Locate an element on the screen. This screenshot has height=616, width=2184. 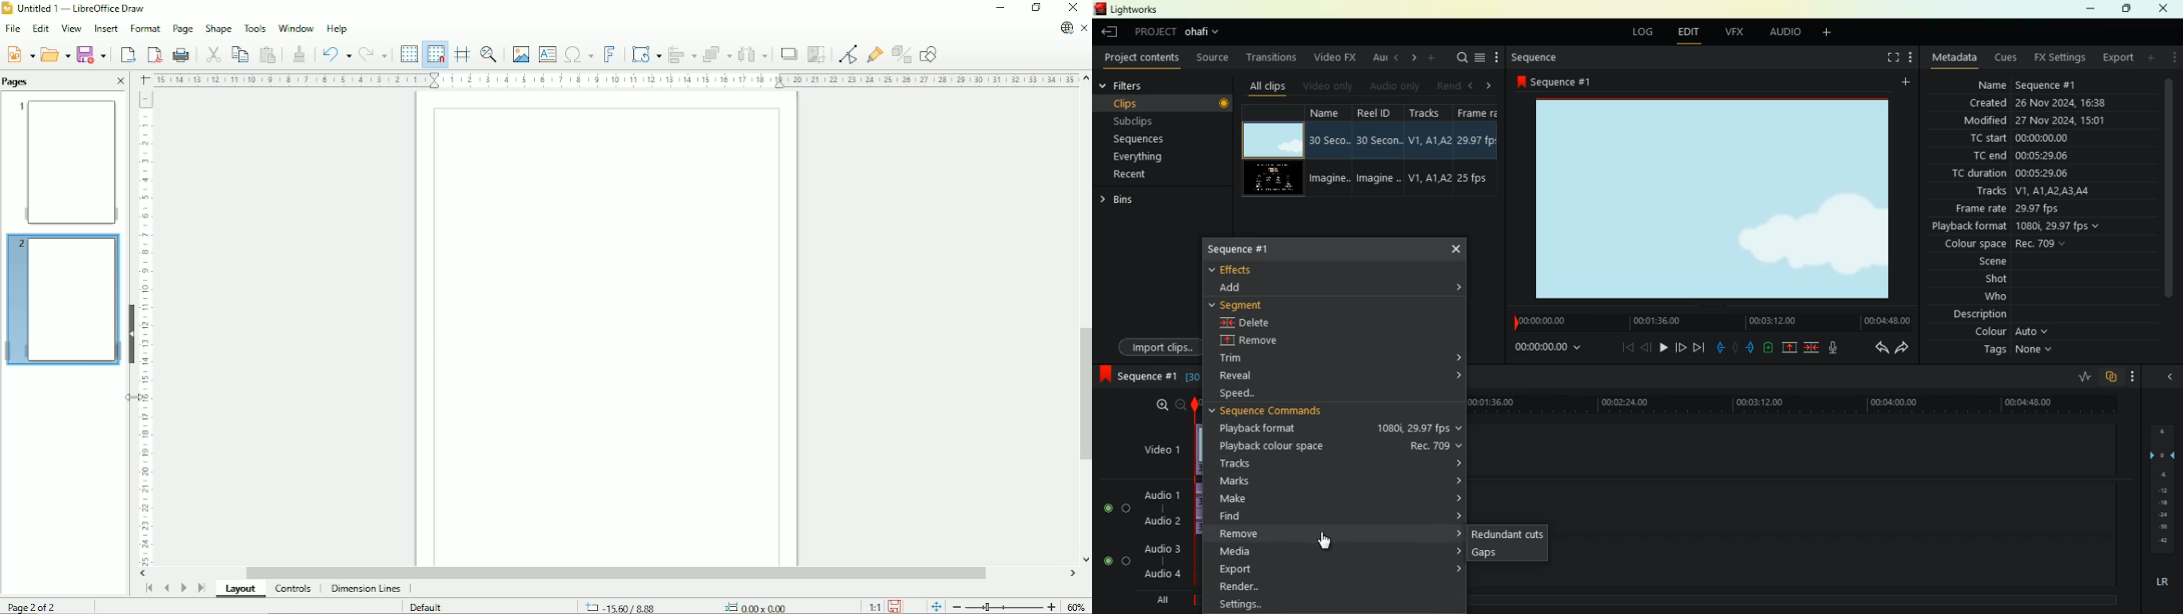
reveal is located at coordinates (1243, 376).